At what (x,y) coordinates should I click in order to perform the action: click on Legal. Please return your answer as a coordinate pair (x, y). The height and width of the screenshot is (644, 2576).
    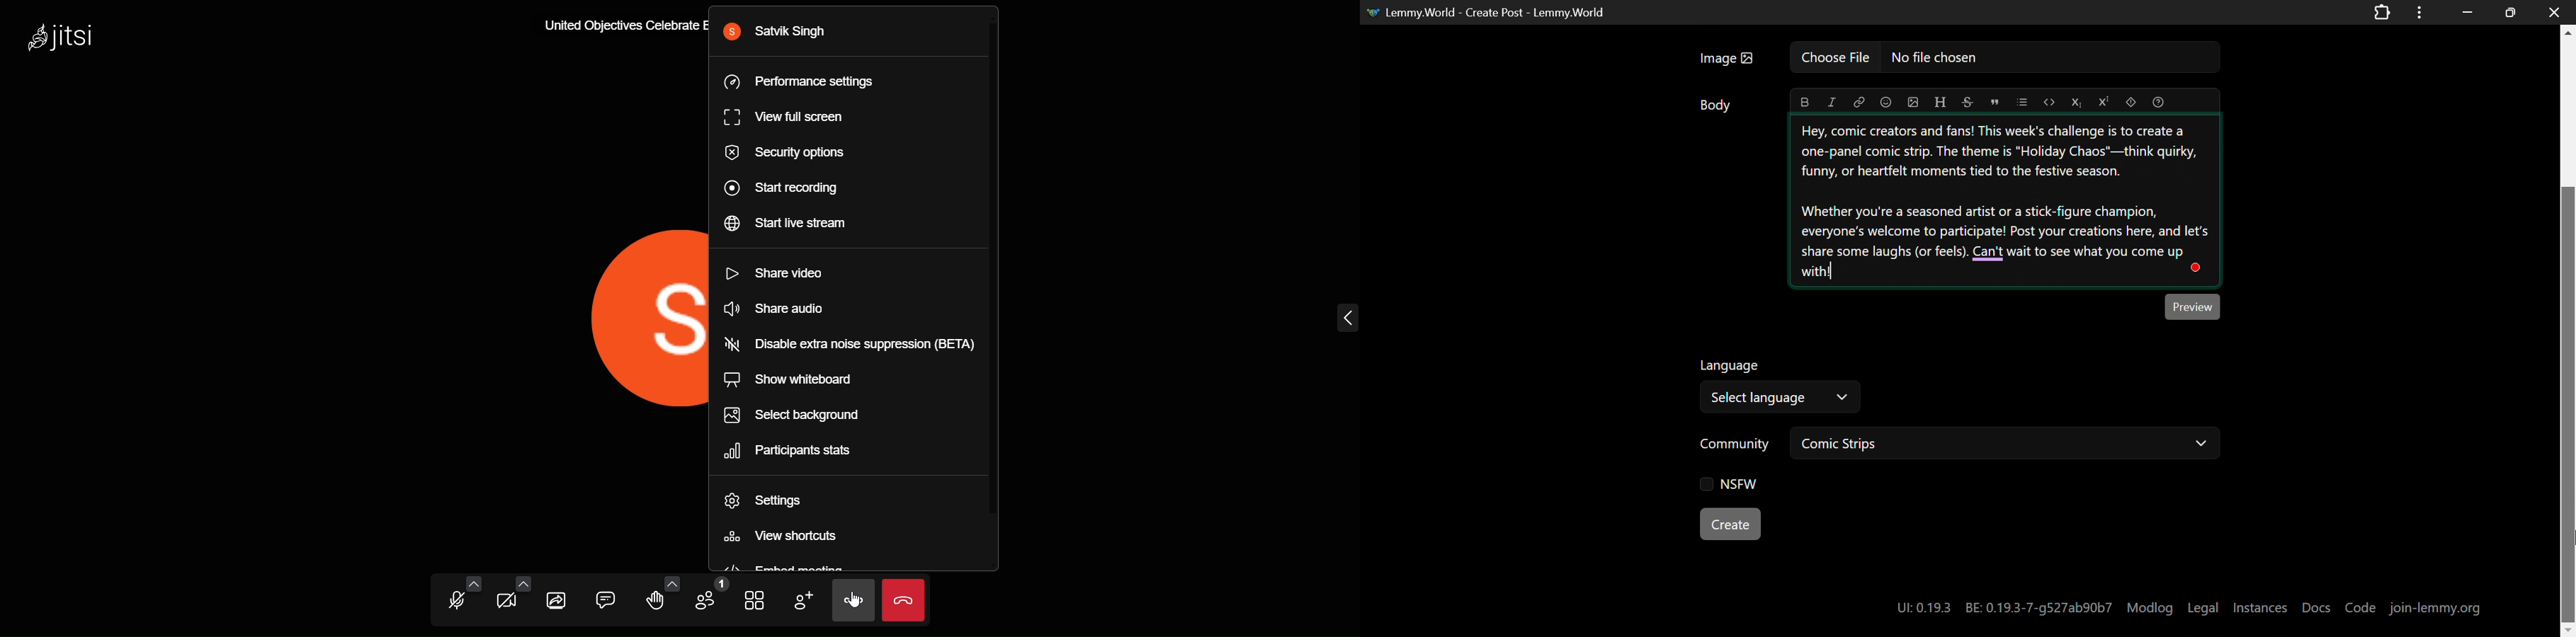
    Looking at the image, I should click on (2204, 609).